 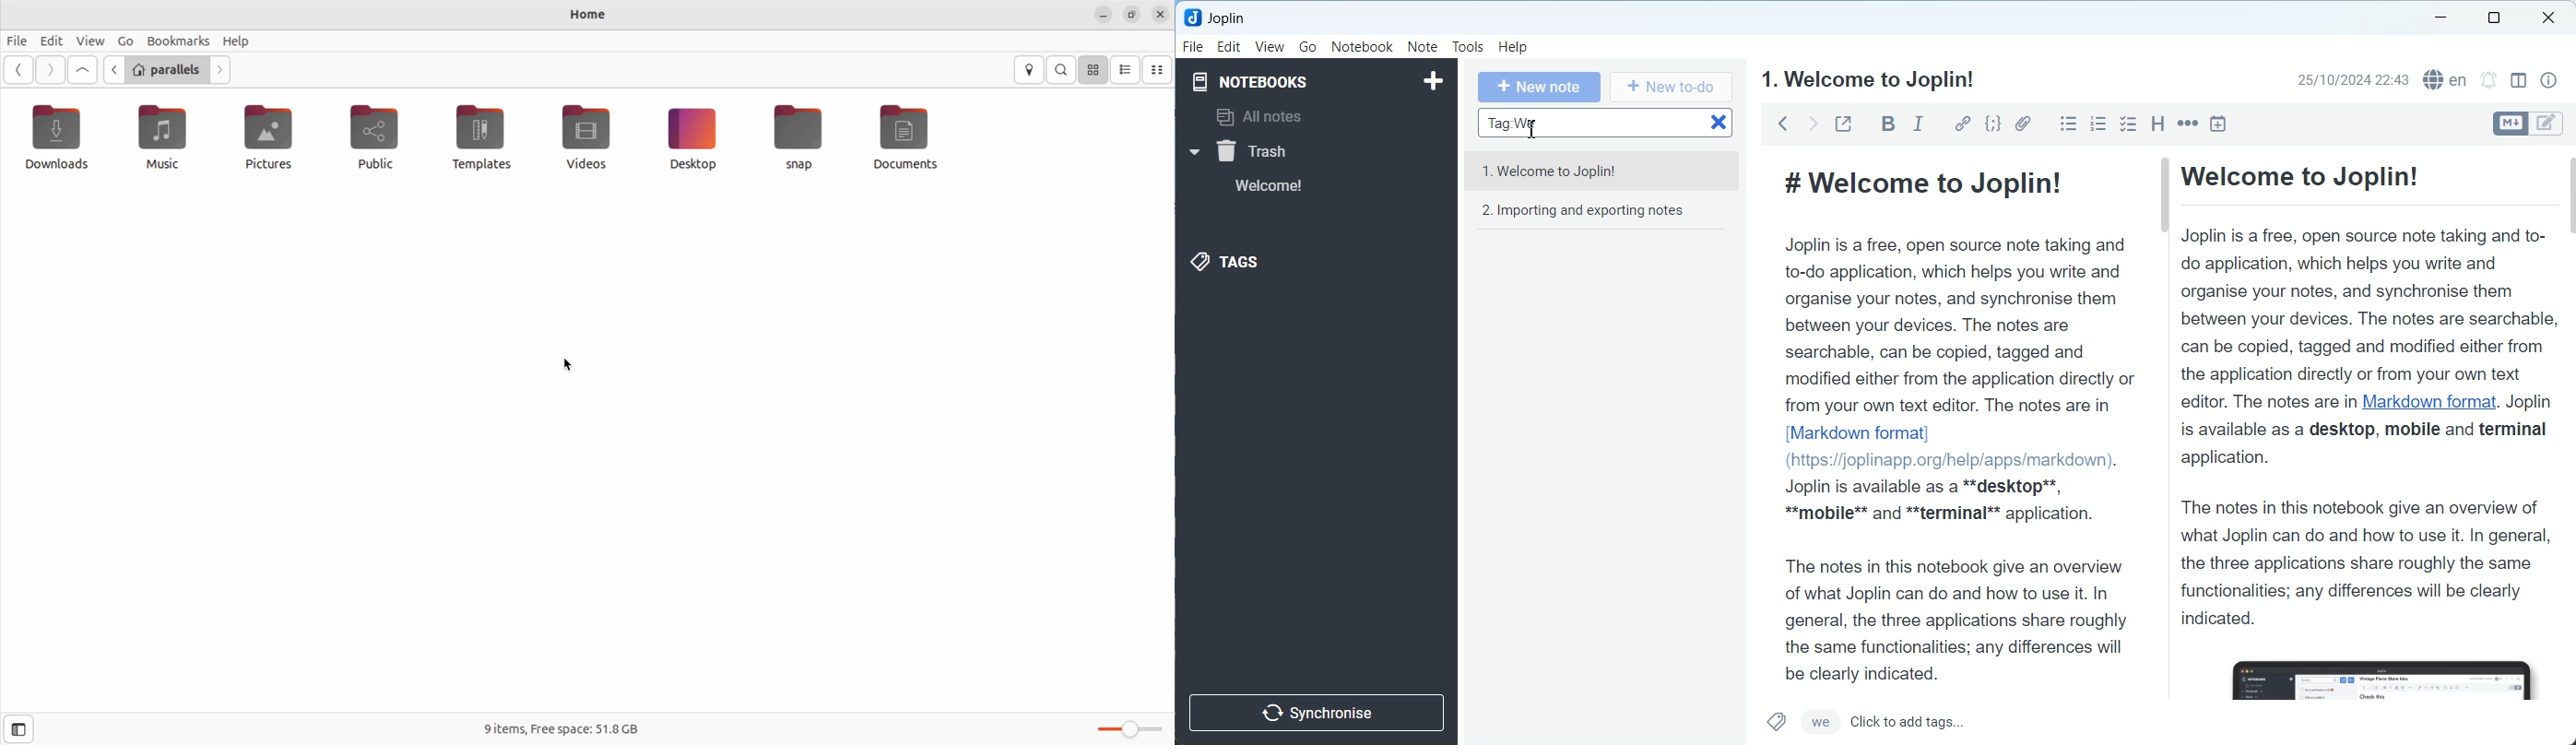 What do you see at coordinates (2068, 124) in the screenshot?
I see `Bulleted List` at bounding box center [2068, 124].